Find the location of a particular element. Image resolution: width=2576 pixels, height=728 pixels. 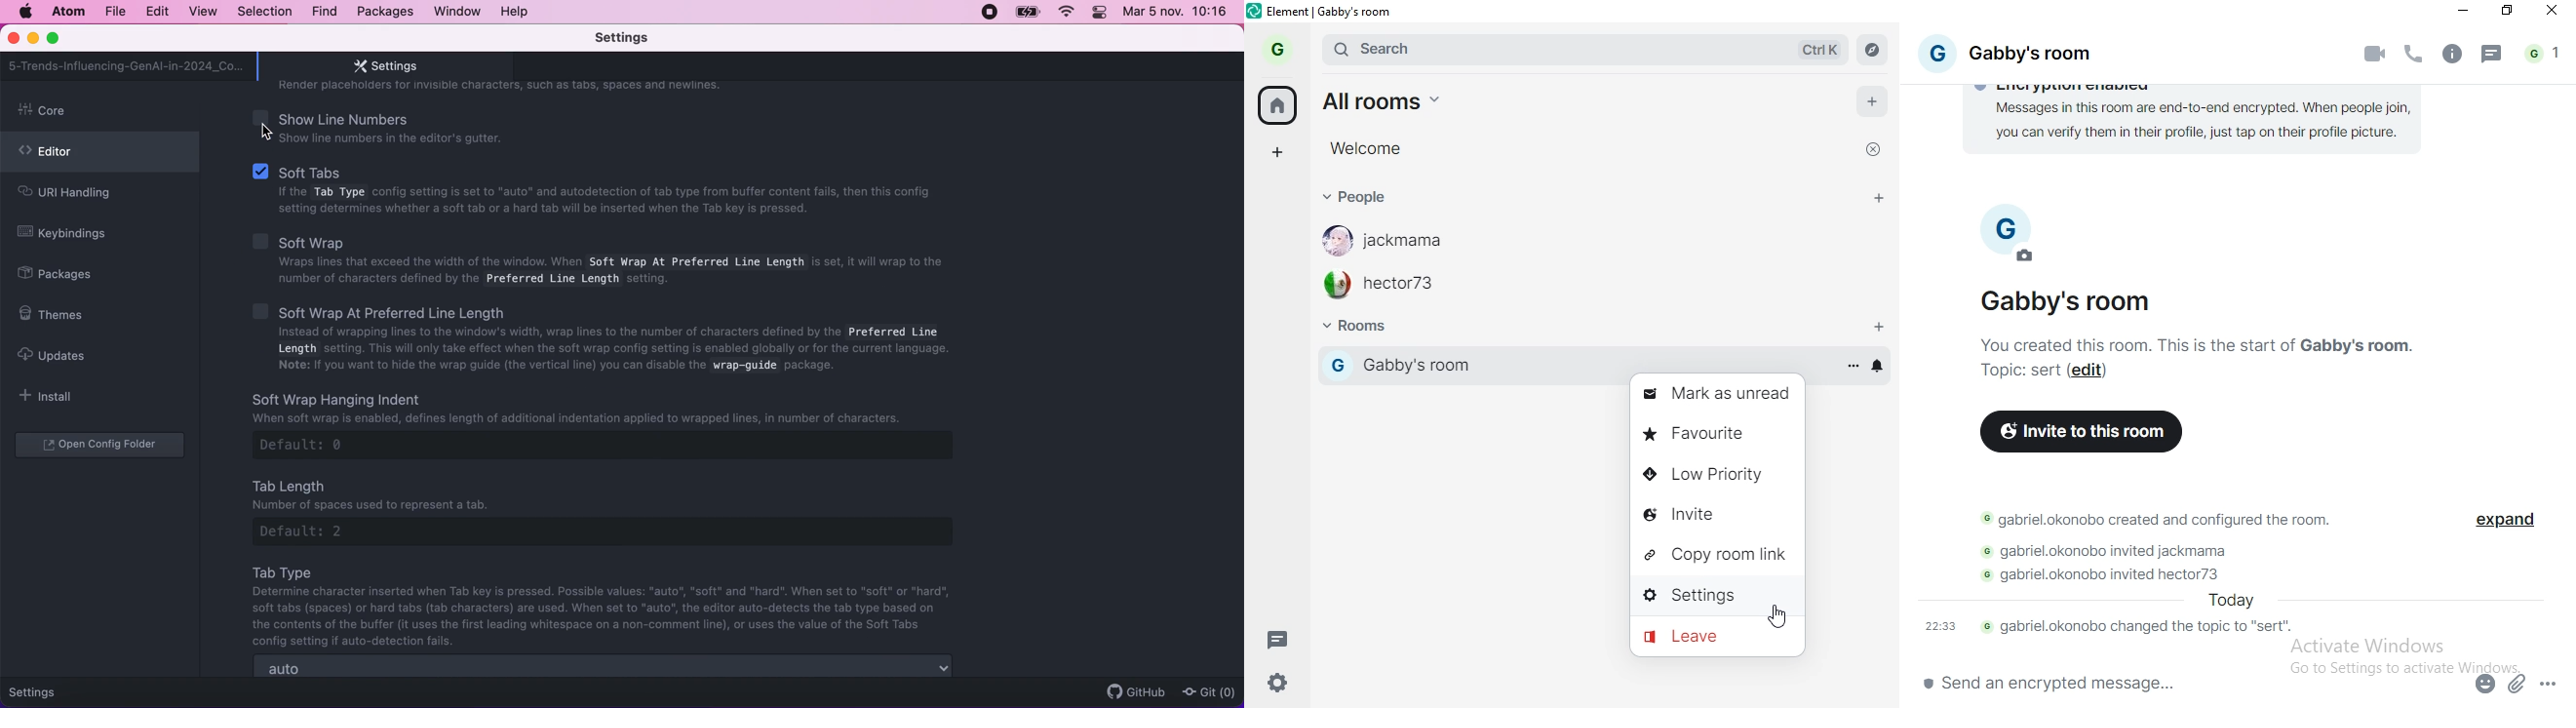

video call is located at coordinates (2377, 54).